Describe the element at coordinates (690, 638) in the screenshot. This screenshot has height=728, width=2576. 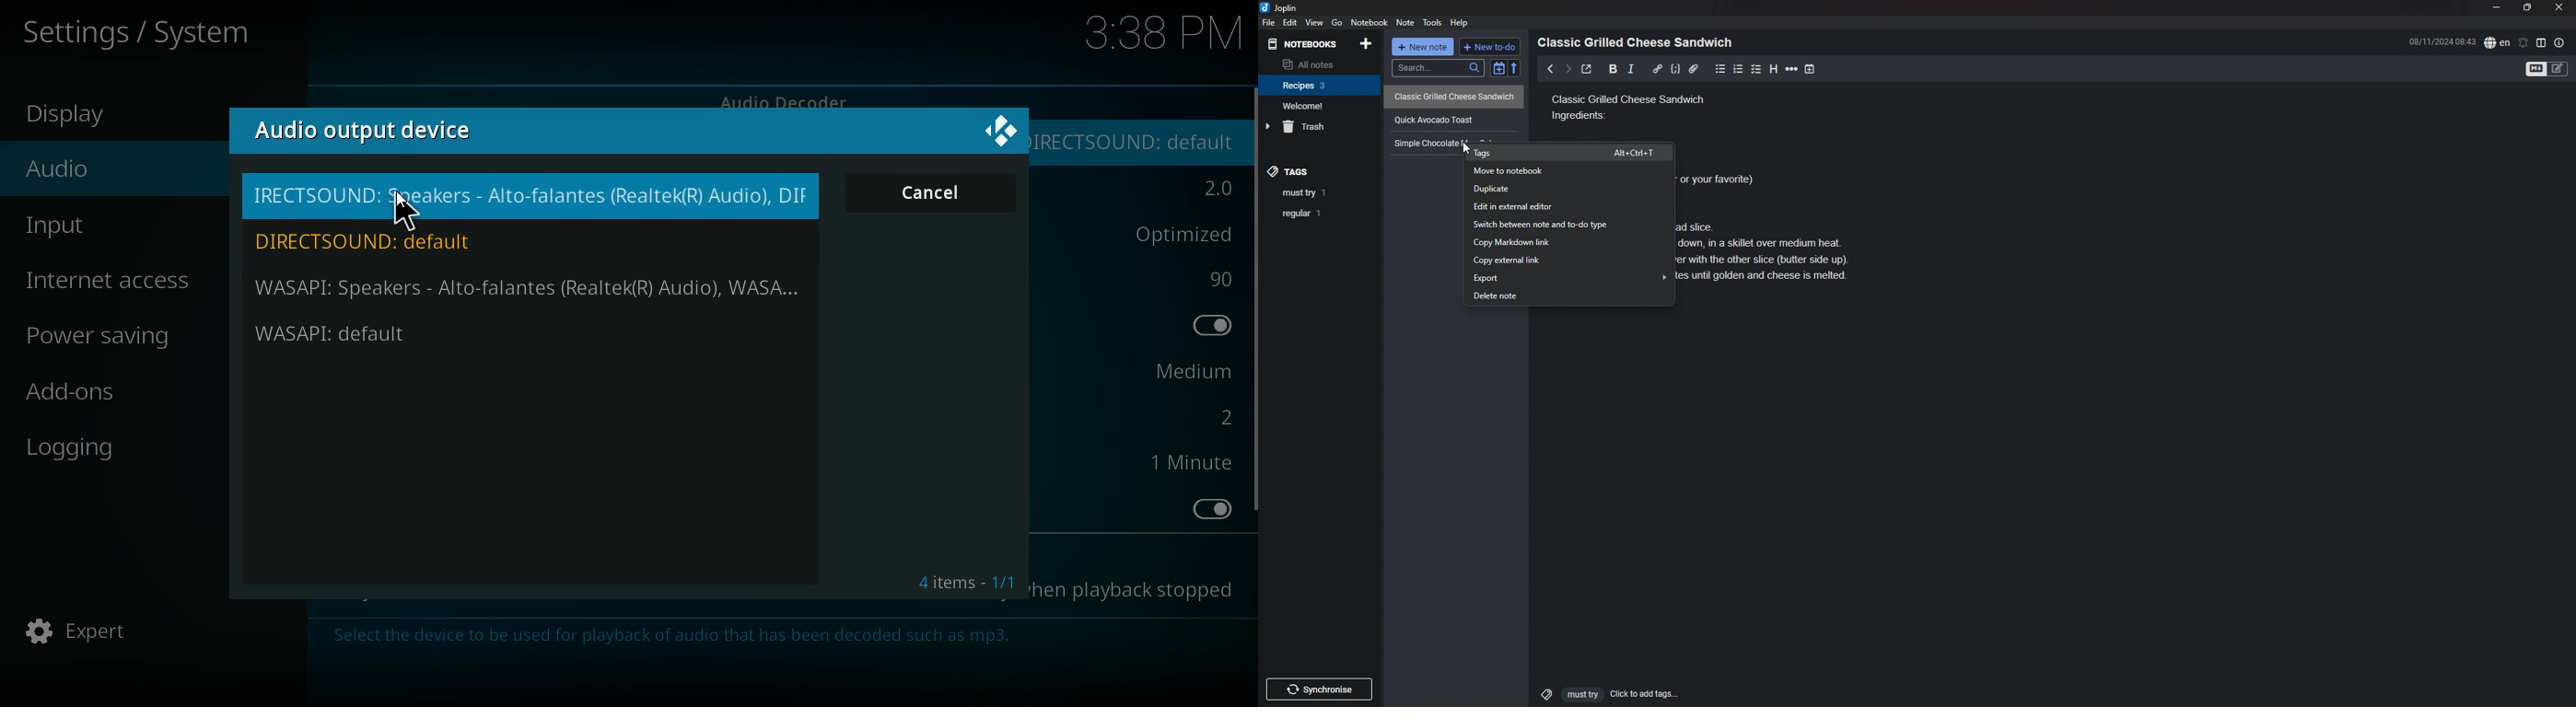
I see `this category contains the setting for how audio output is handled` at that location.